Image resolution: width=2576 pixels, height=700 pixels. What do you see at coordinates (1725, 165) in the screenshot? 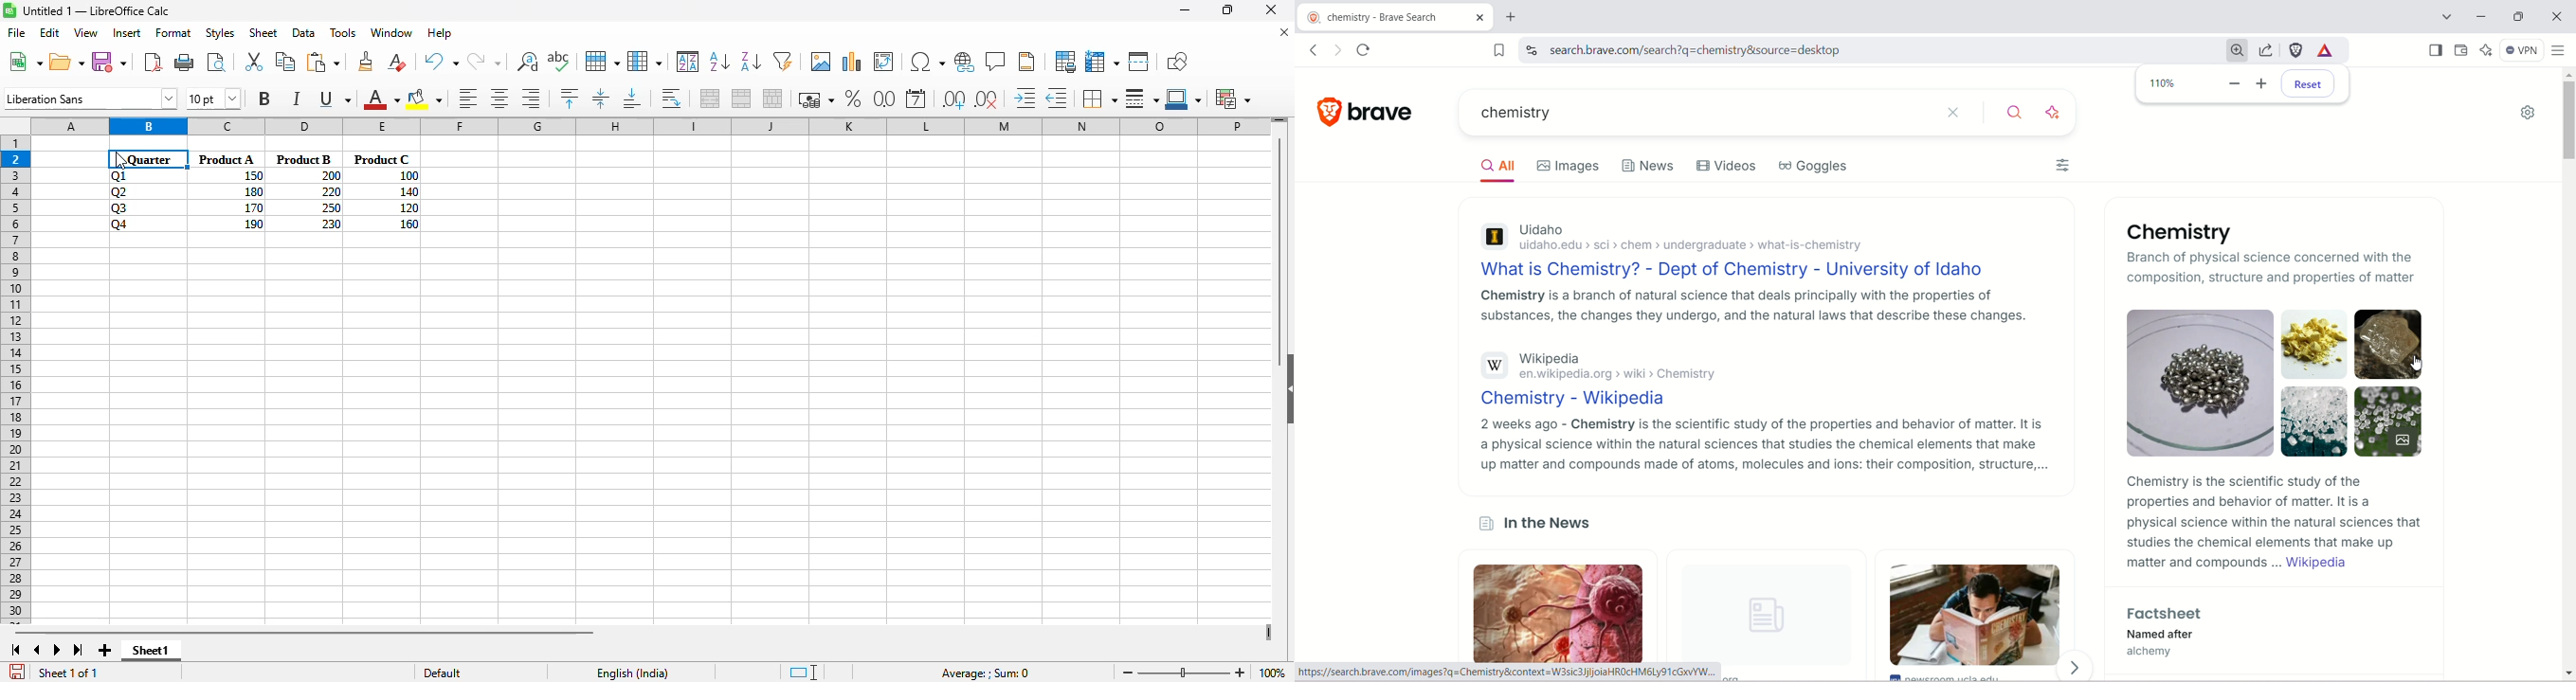
I see `Videos` at bounding box center [1725, 165].